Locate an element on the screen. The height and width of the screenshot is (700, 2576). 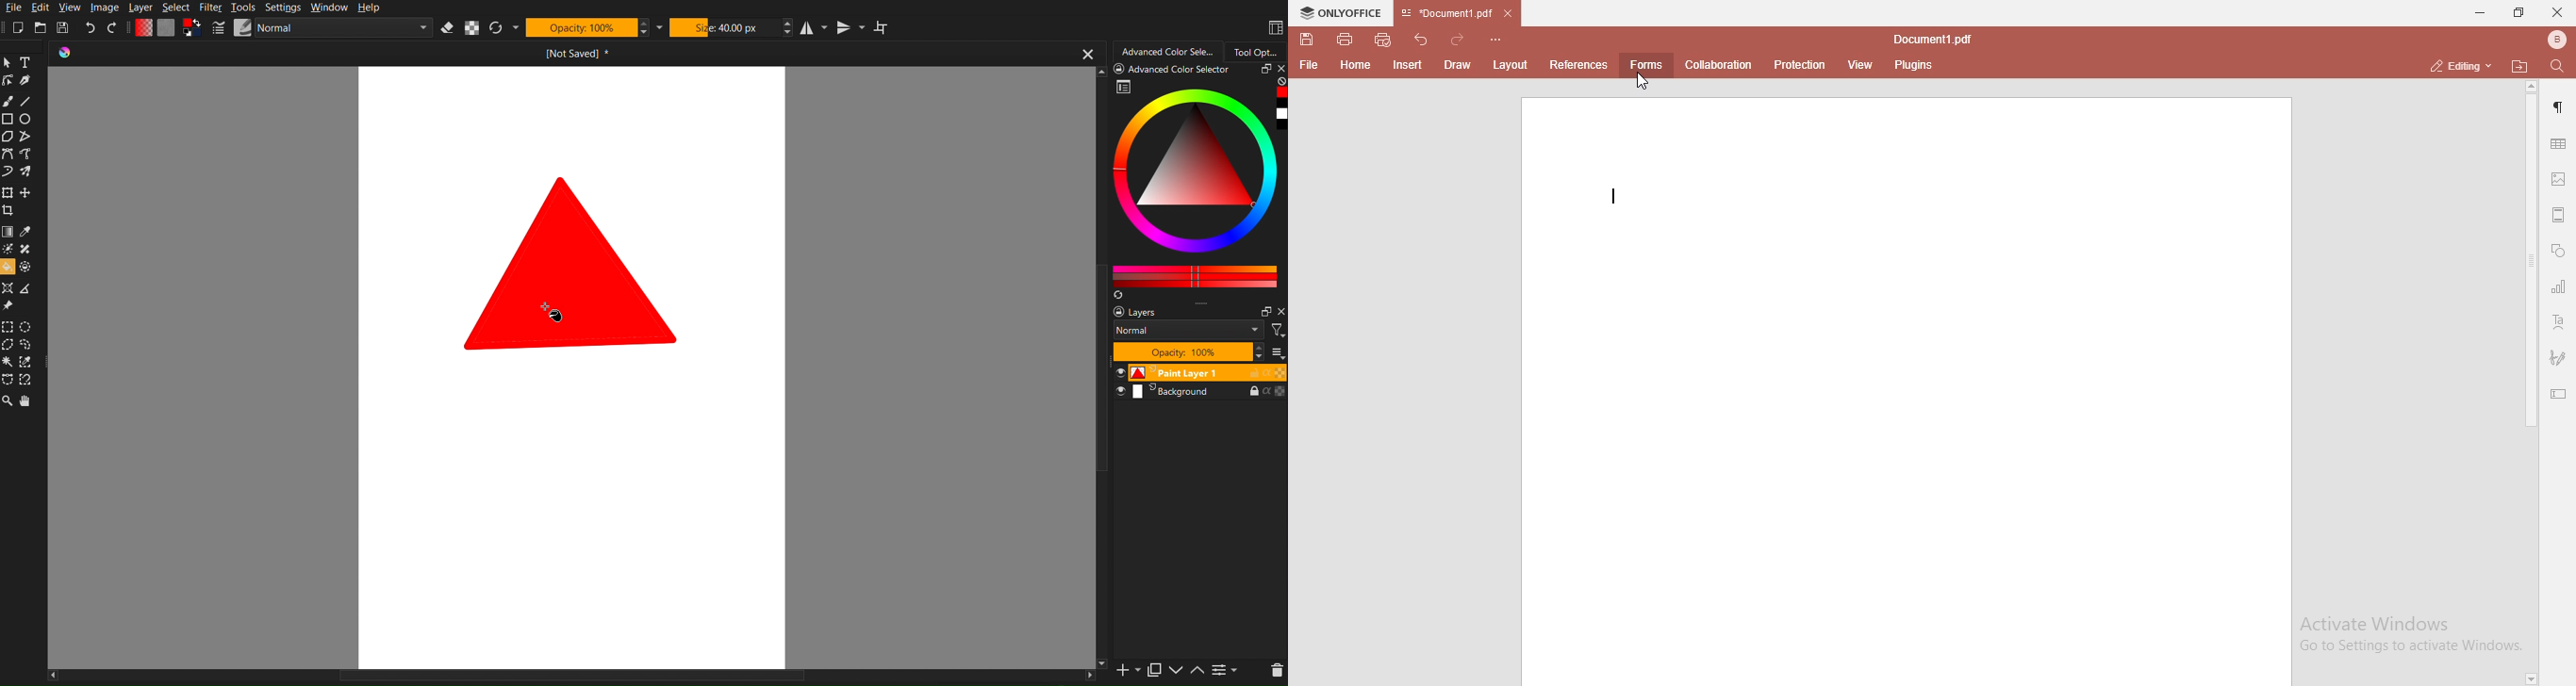
freehand Selection Tools is located at coordinates (28, 344).